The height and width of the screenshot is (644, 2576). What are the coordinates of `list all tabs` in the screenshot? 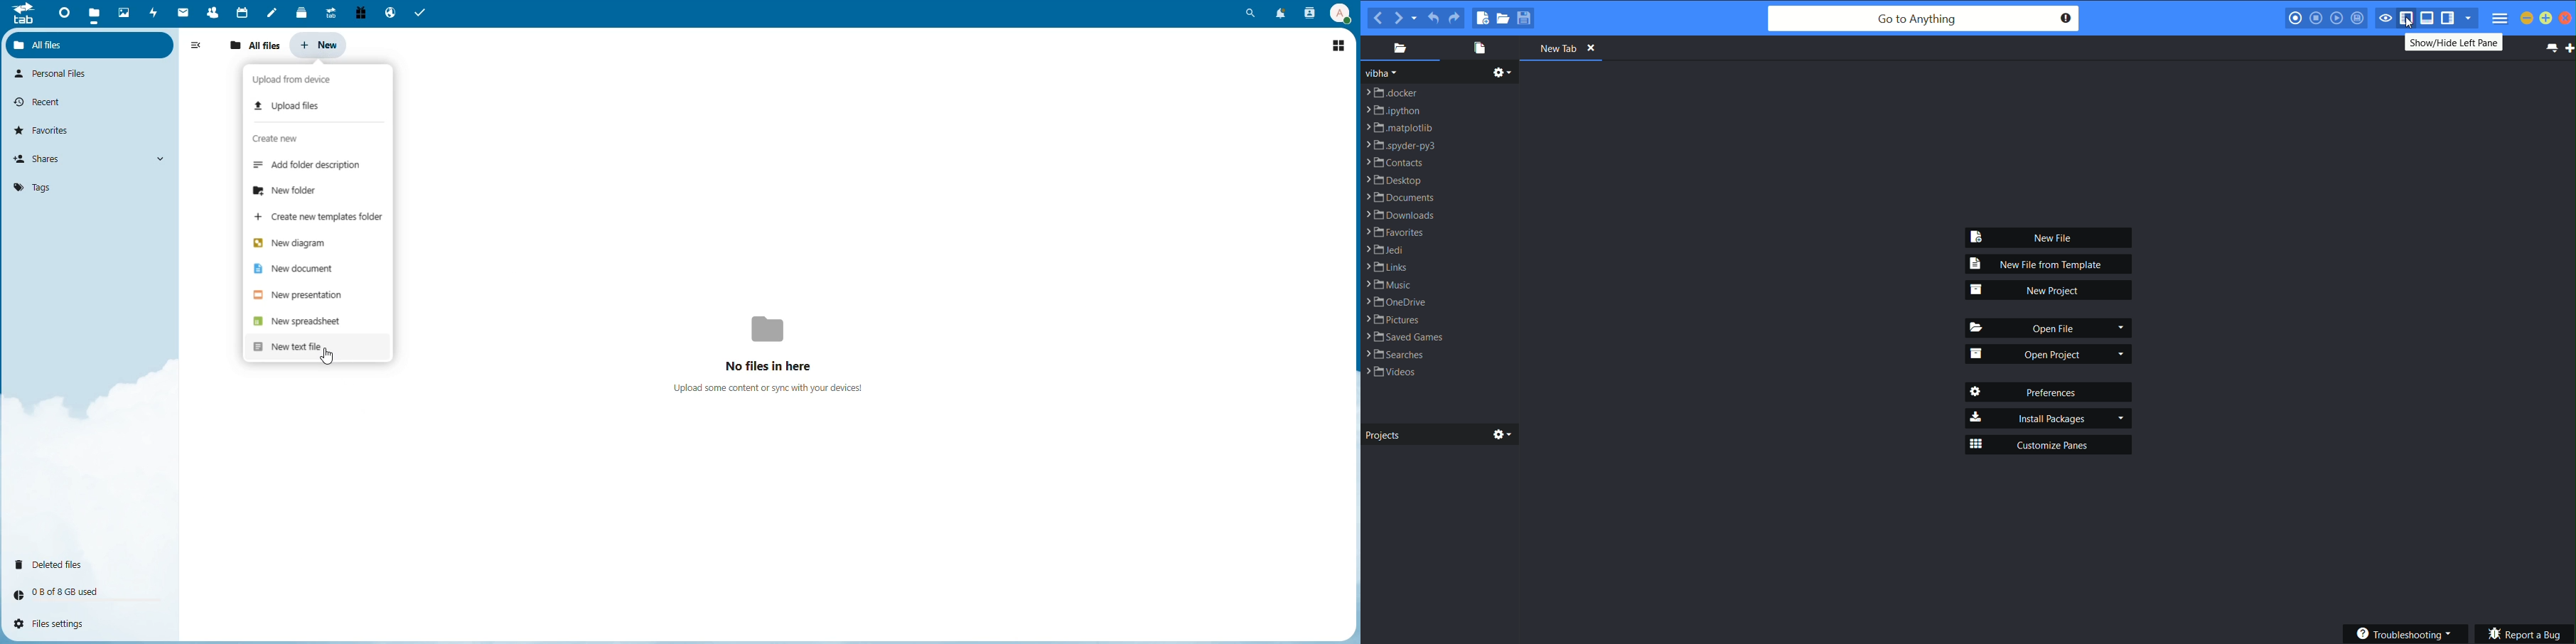 It's located at (2552, 49).